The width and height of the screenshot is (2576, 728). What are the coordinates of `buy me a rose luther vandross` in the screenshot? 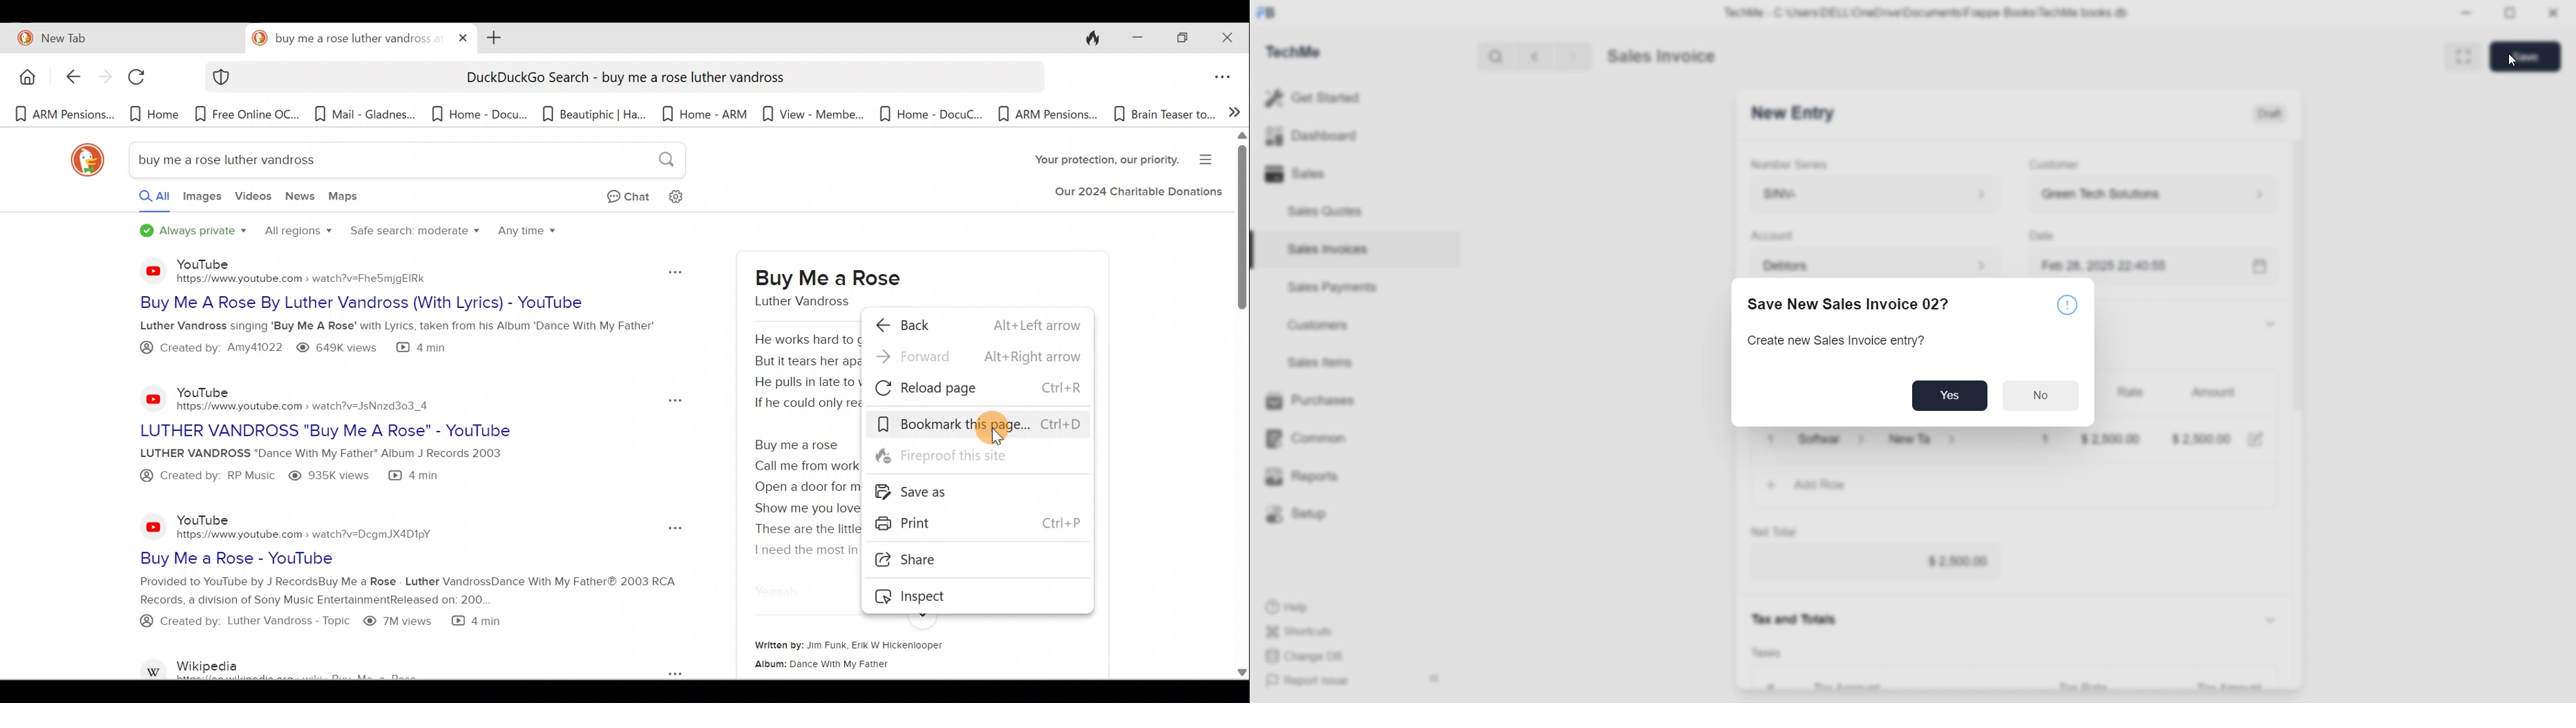 It's located at (822, 288).